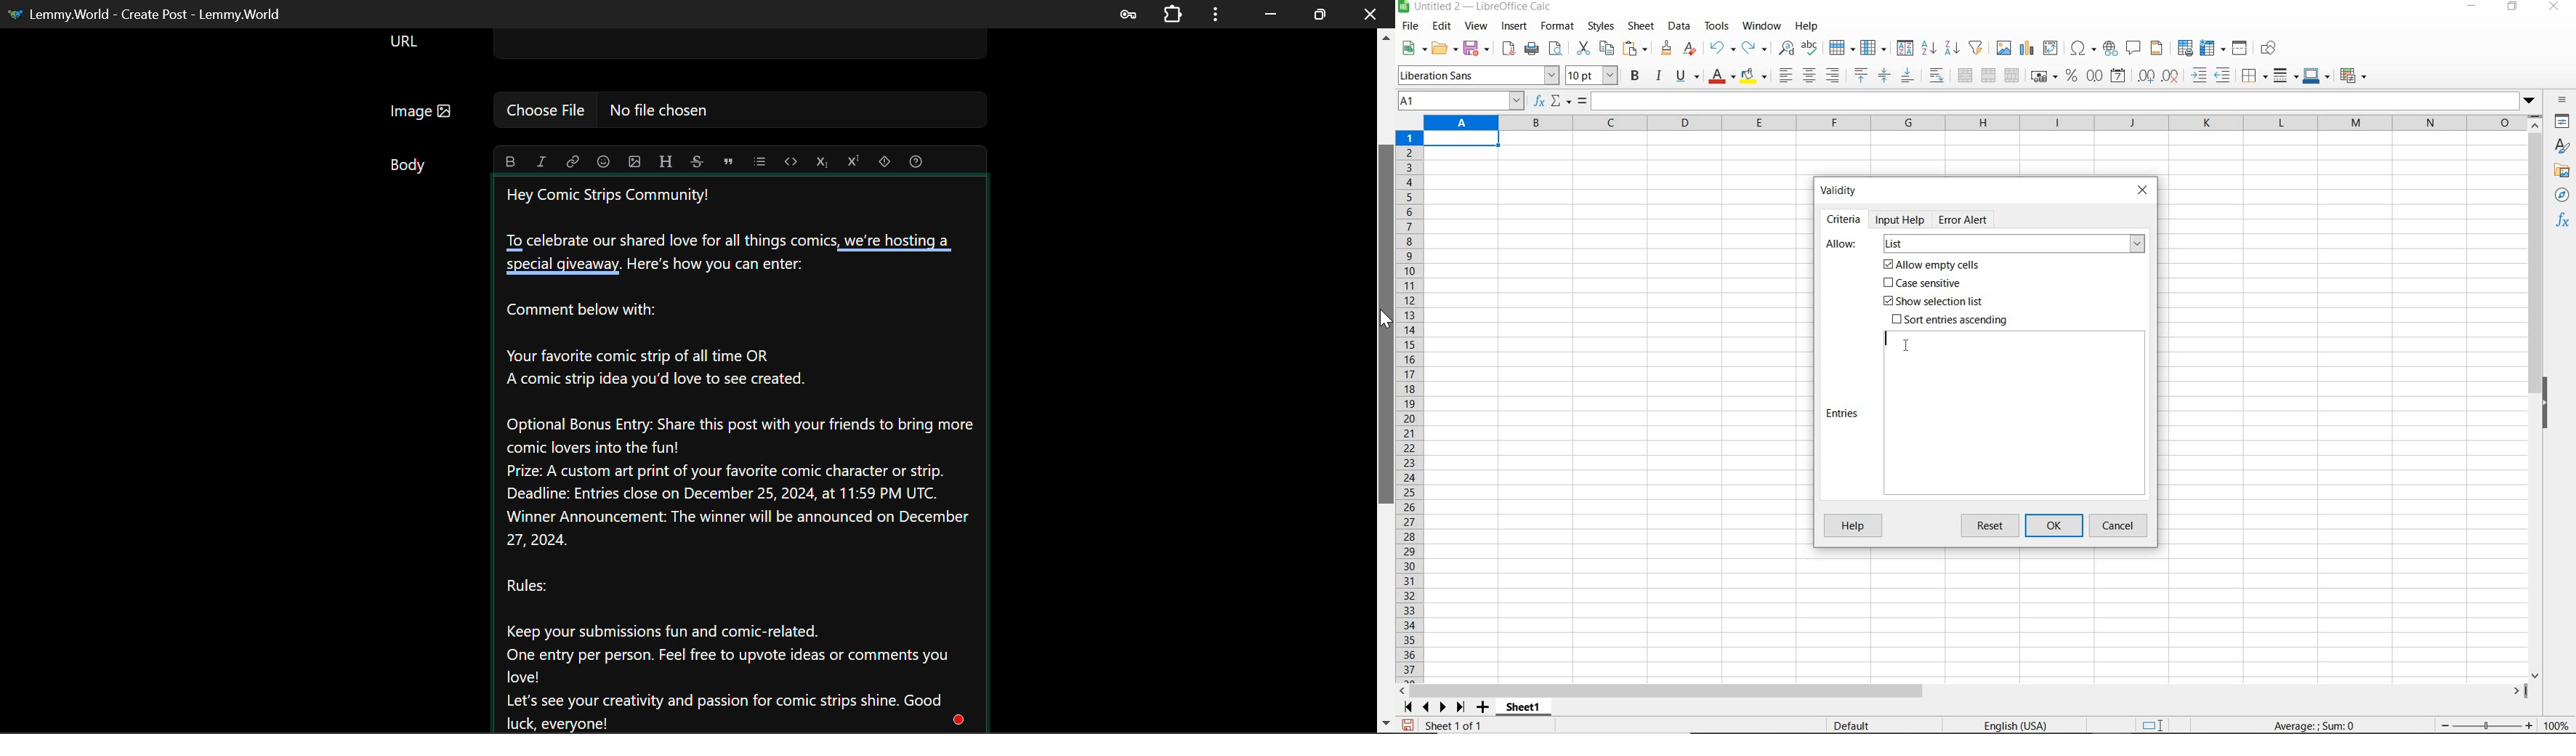  Describe the element at coordinates (1844, 219) in the screenshot. I see `Criteria` at that location.